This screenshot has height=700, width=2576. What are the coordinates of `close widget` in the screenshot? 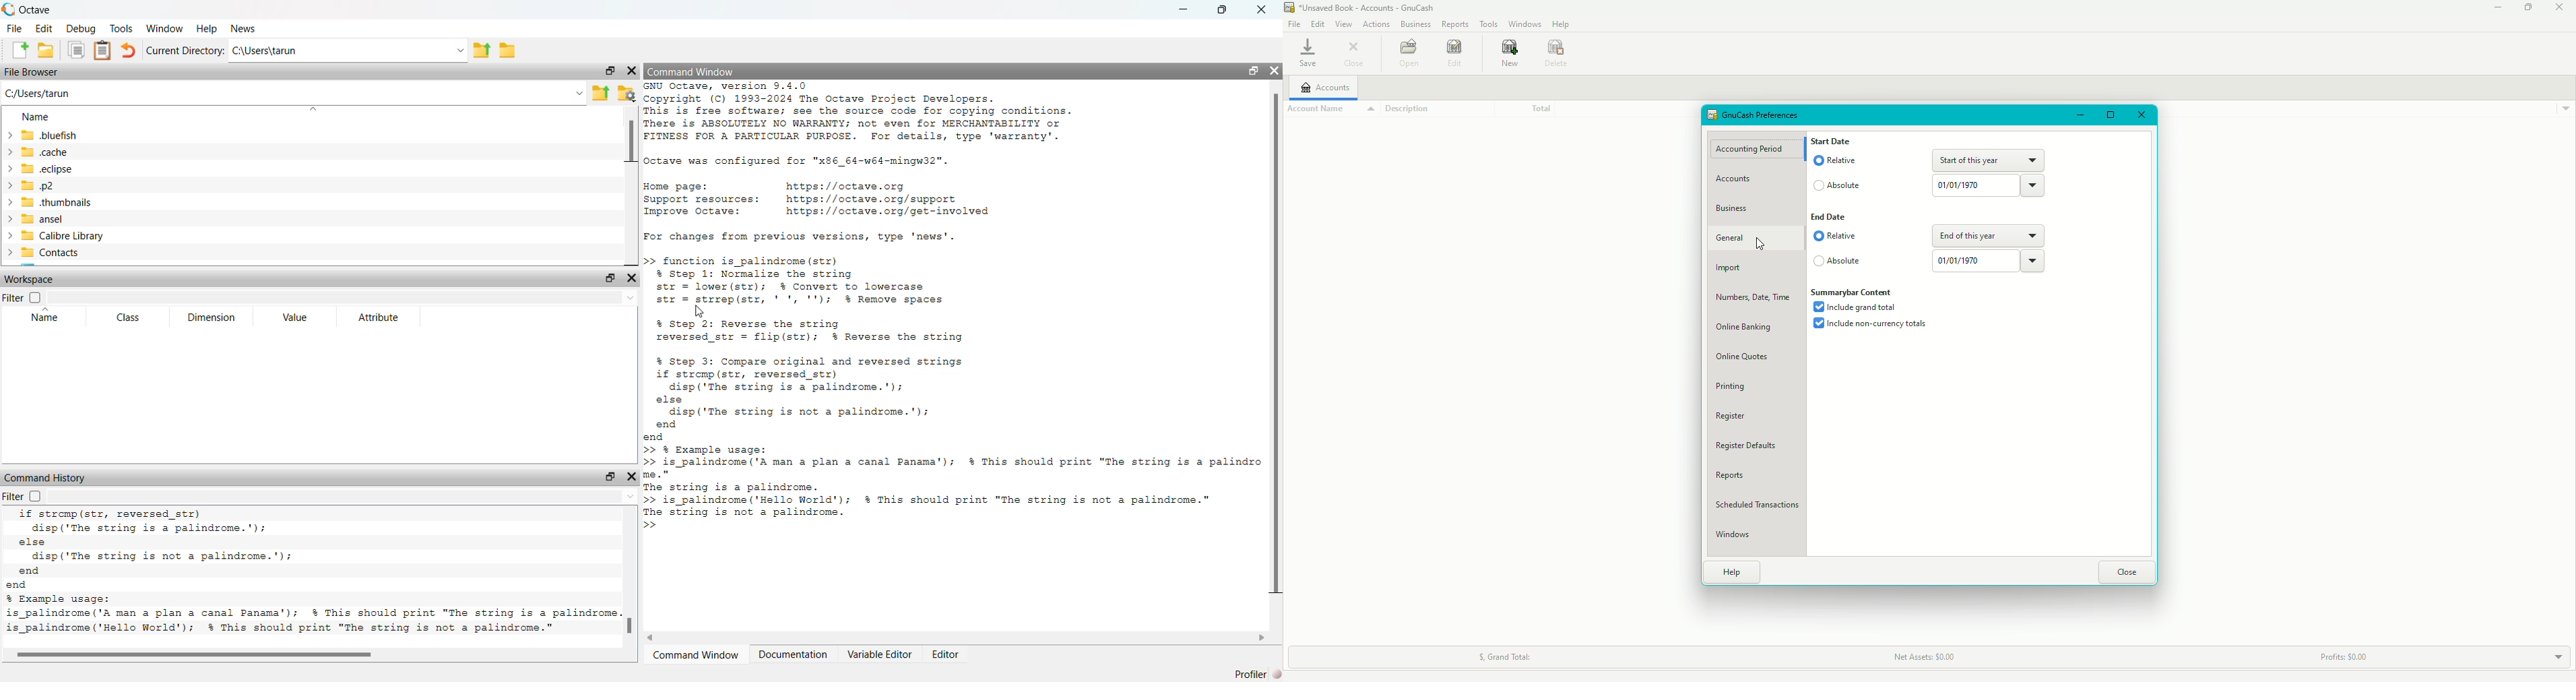 It's located at (632, 277).